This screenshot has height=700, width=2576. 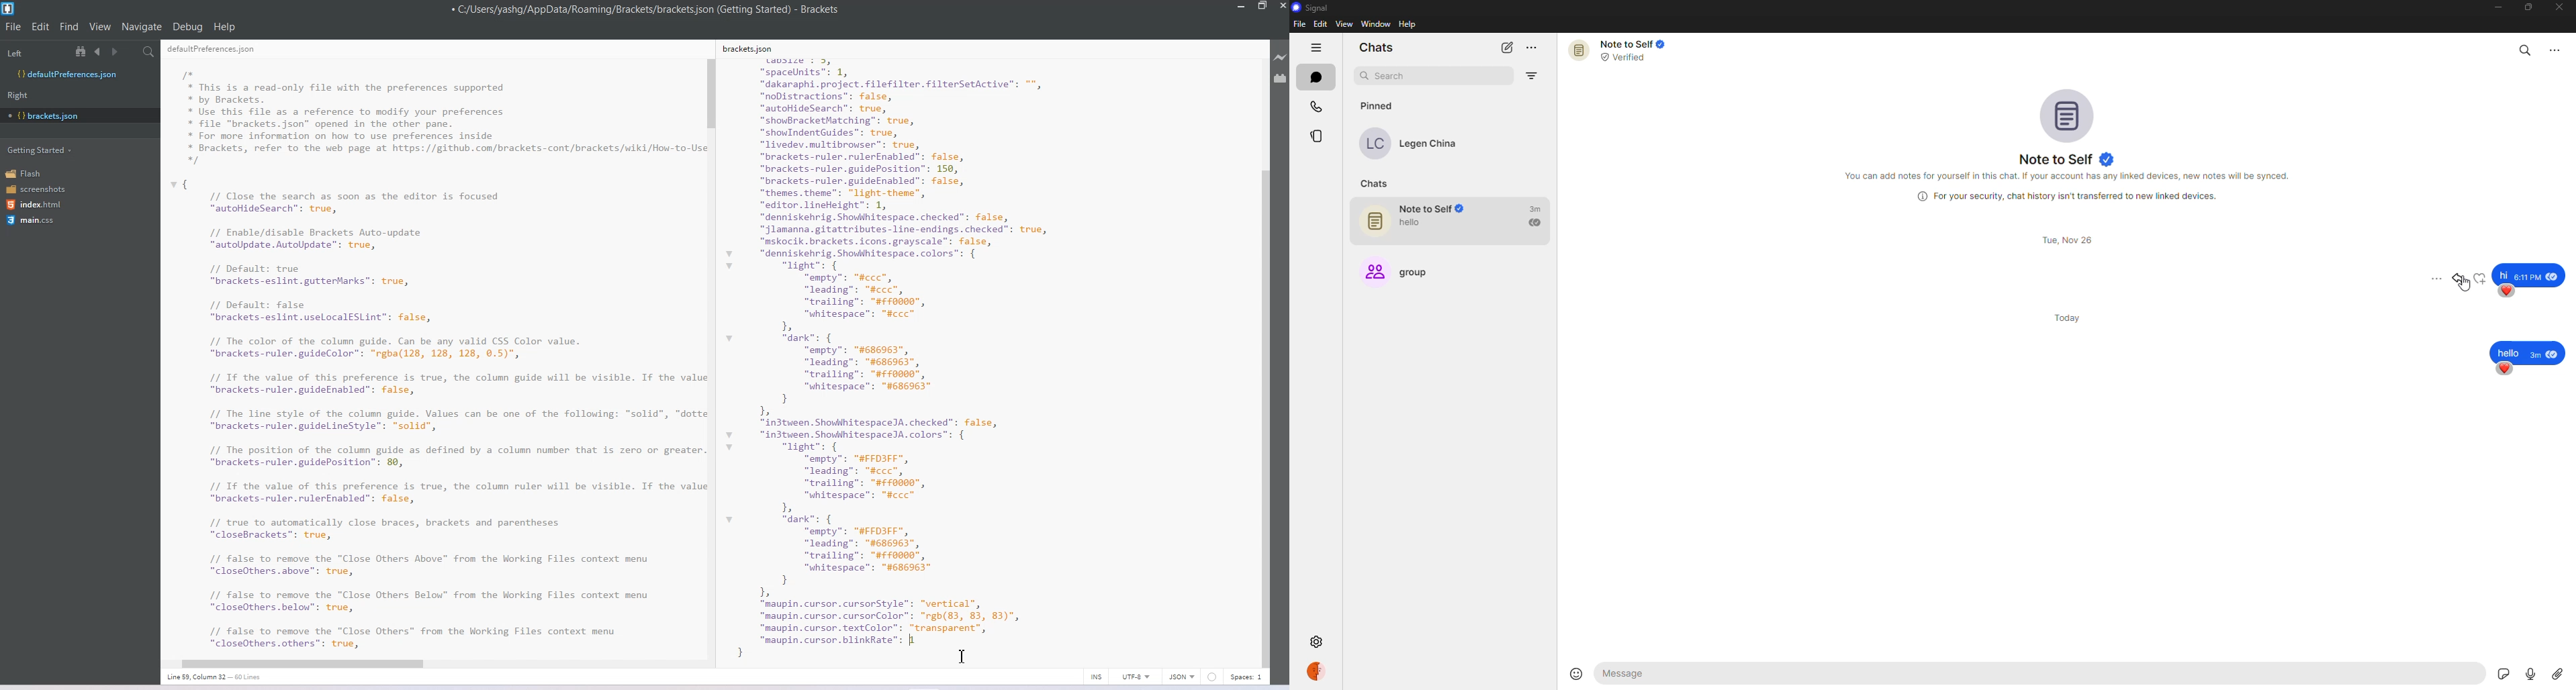 What do you see at coordinates (1407, 25) in the screenshot?
I see `help` at bounding box center [1407, 25].